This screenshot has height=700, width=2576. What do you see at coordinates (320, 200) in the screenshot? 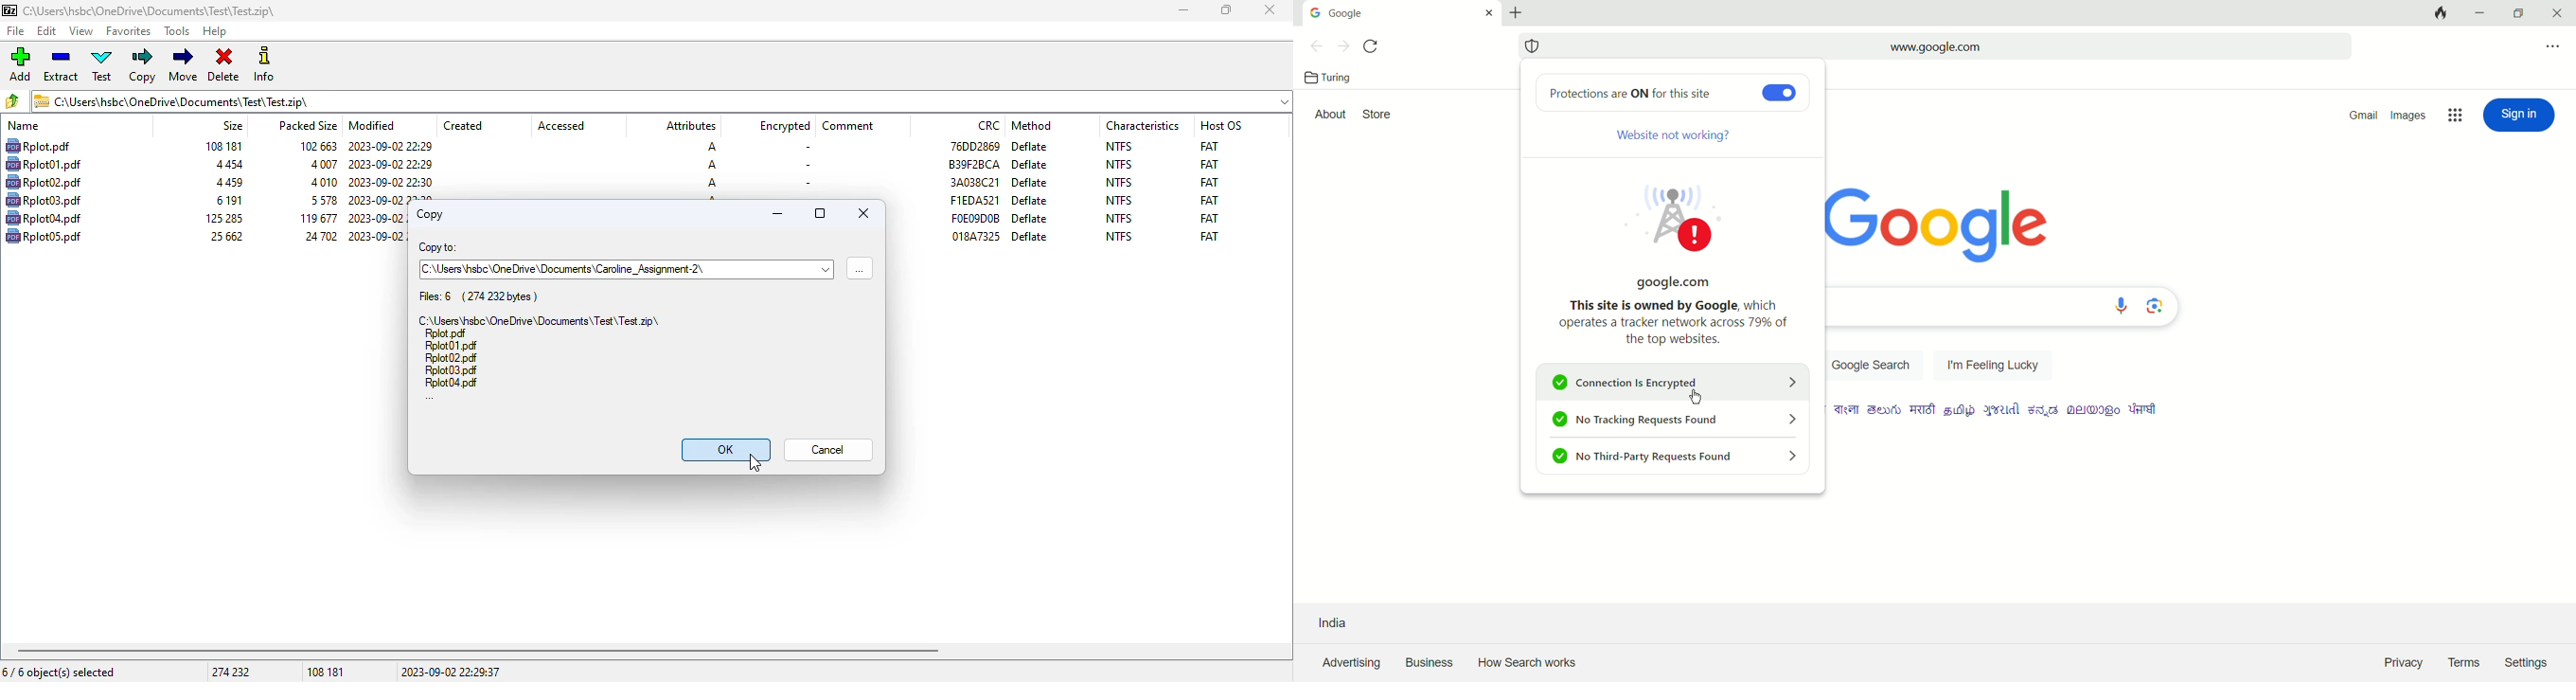
I see `packed size` at bounding box center [320, 200].